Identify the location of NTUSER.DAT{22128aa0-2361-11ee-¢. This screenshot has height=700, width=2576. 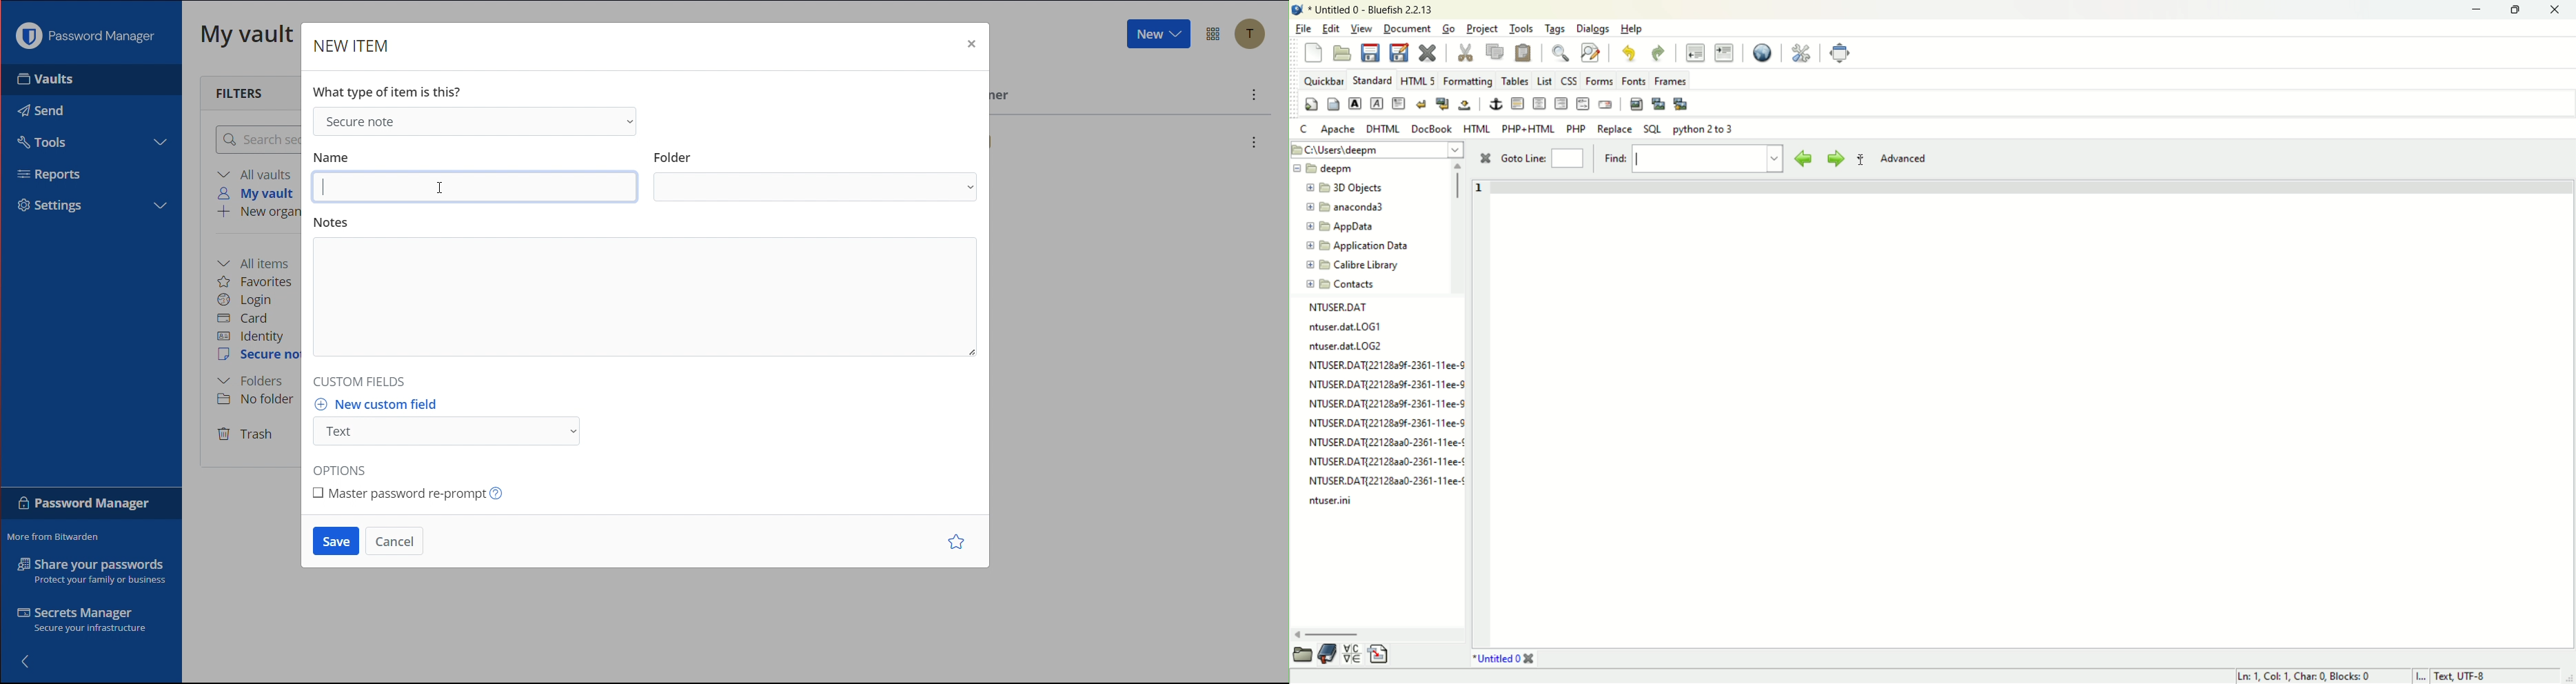
(1388, 478).